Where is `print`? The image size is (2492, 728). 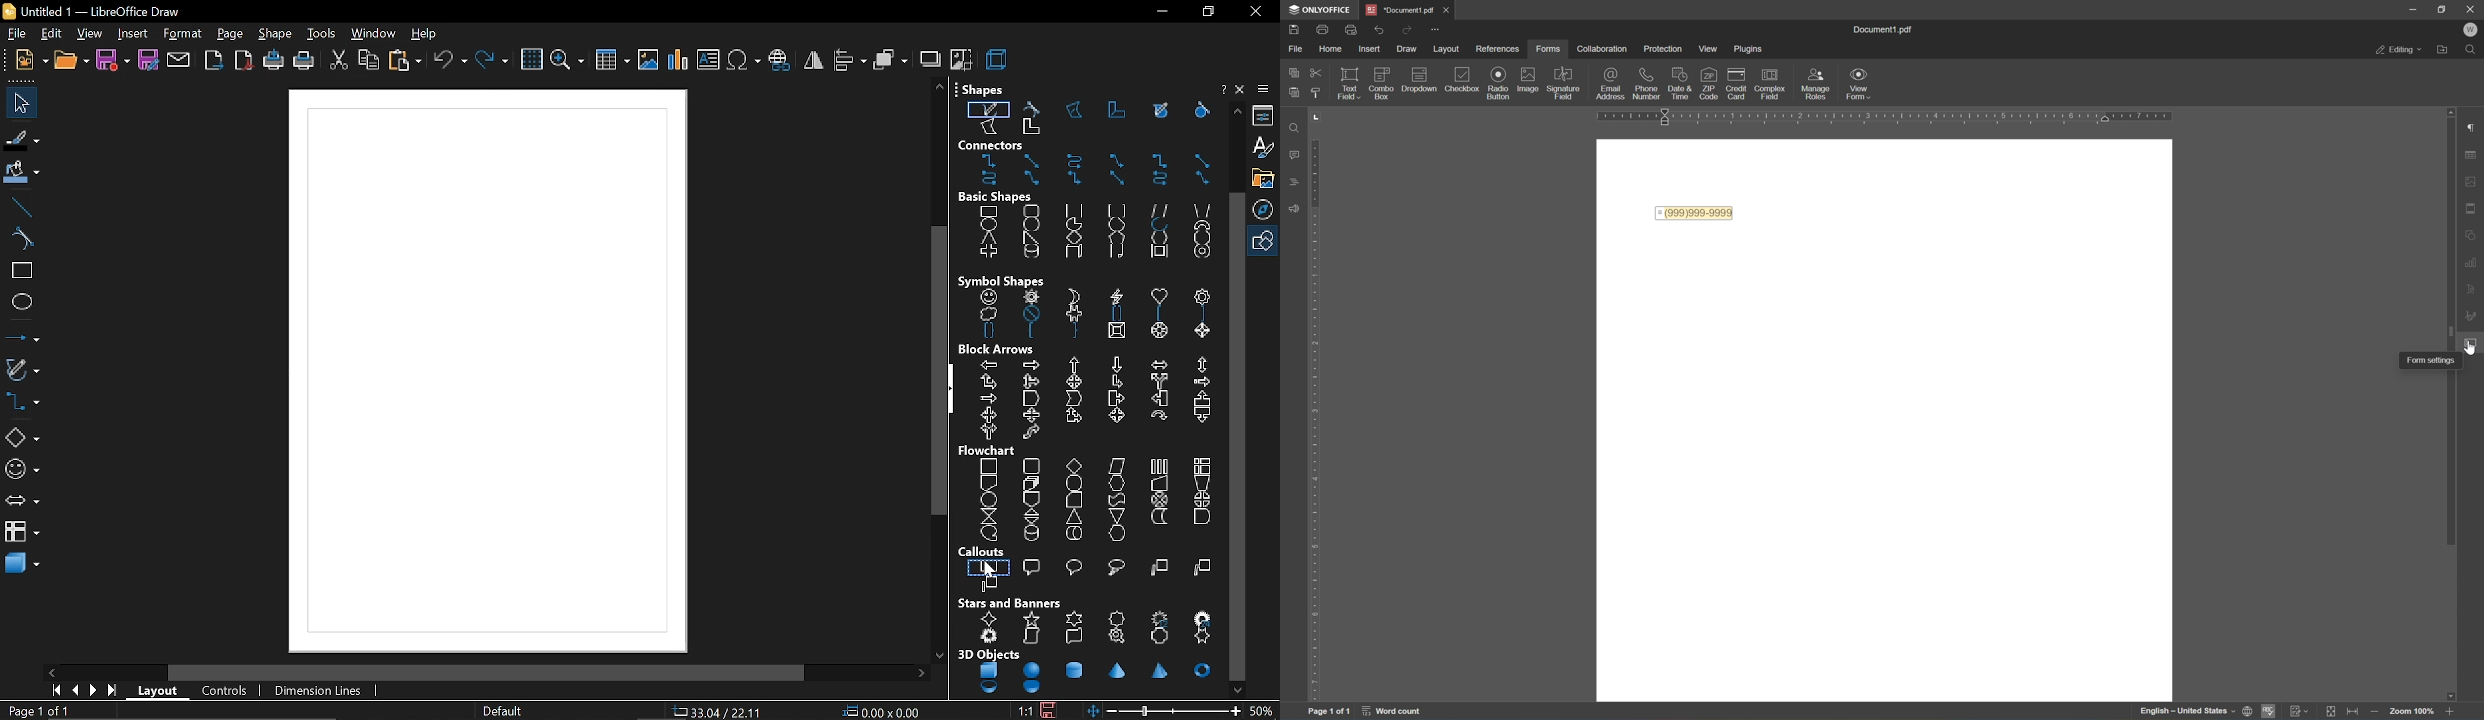
print is located at coordinates (1321, 28).